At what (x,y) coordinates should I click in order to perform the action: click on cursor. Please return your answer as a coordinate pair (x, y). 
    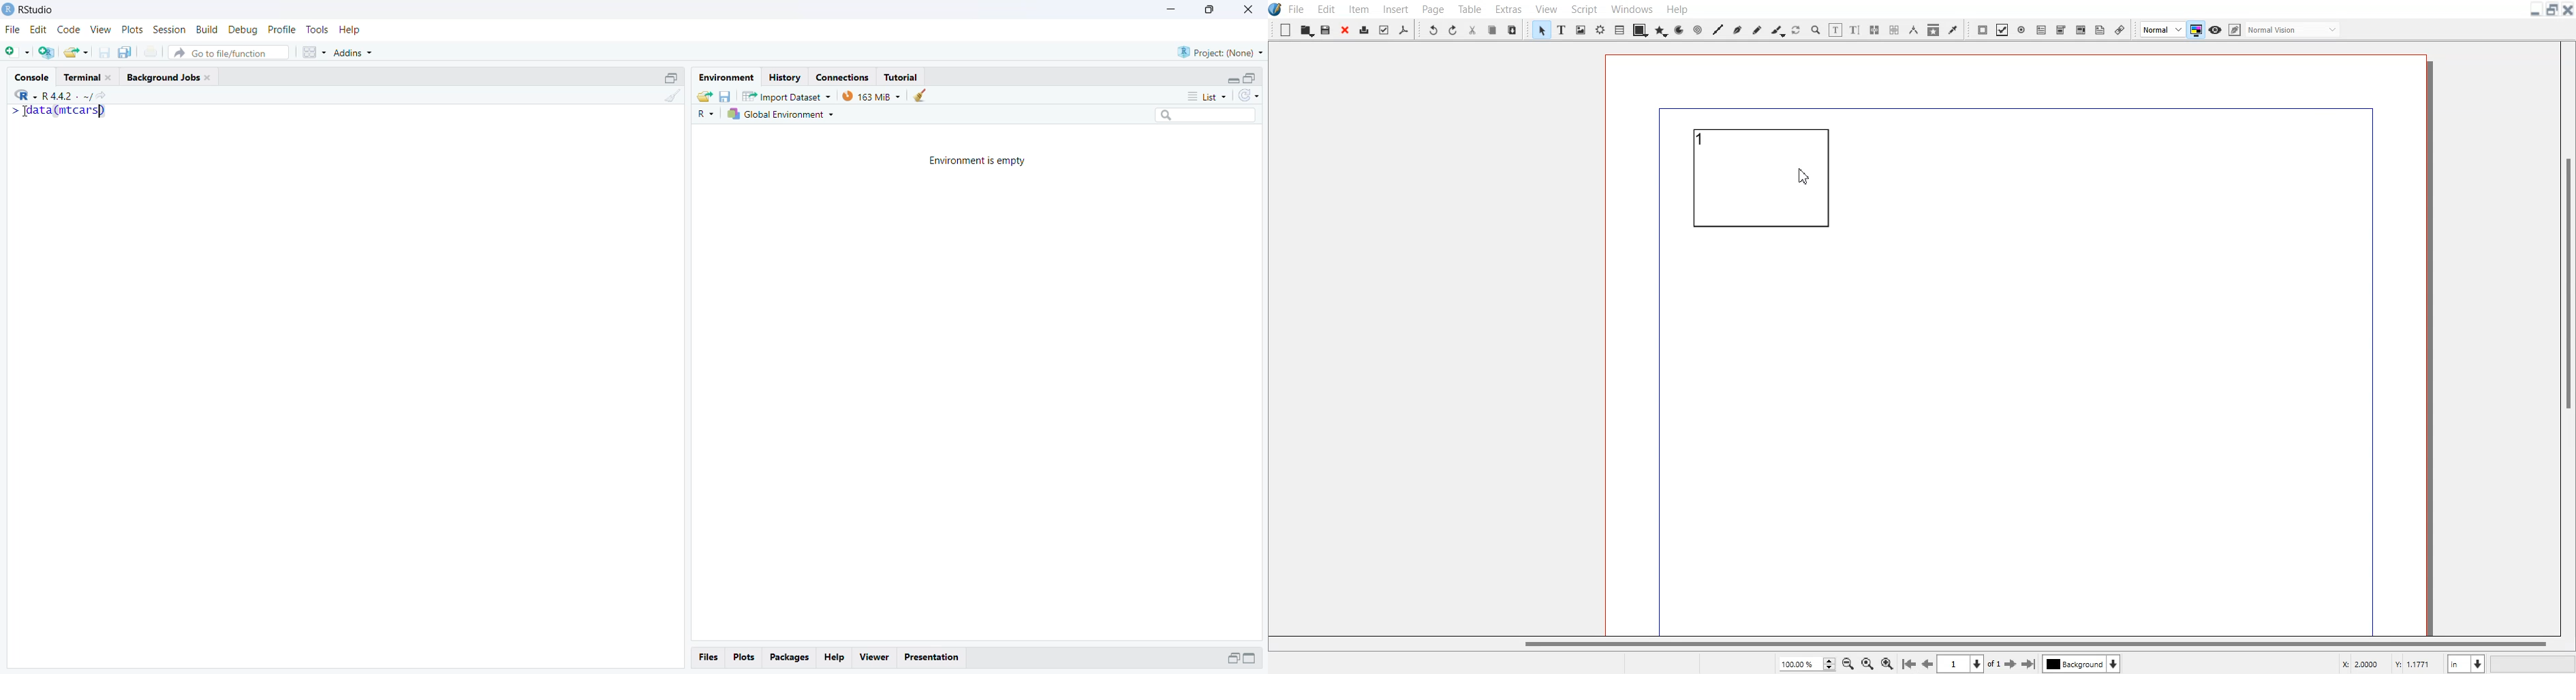
    Looking at the image, I should click on (26, 111).